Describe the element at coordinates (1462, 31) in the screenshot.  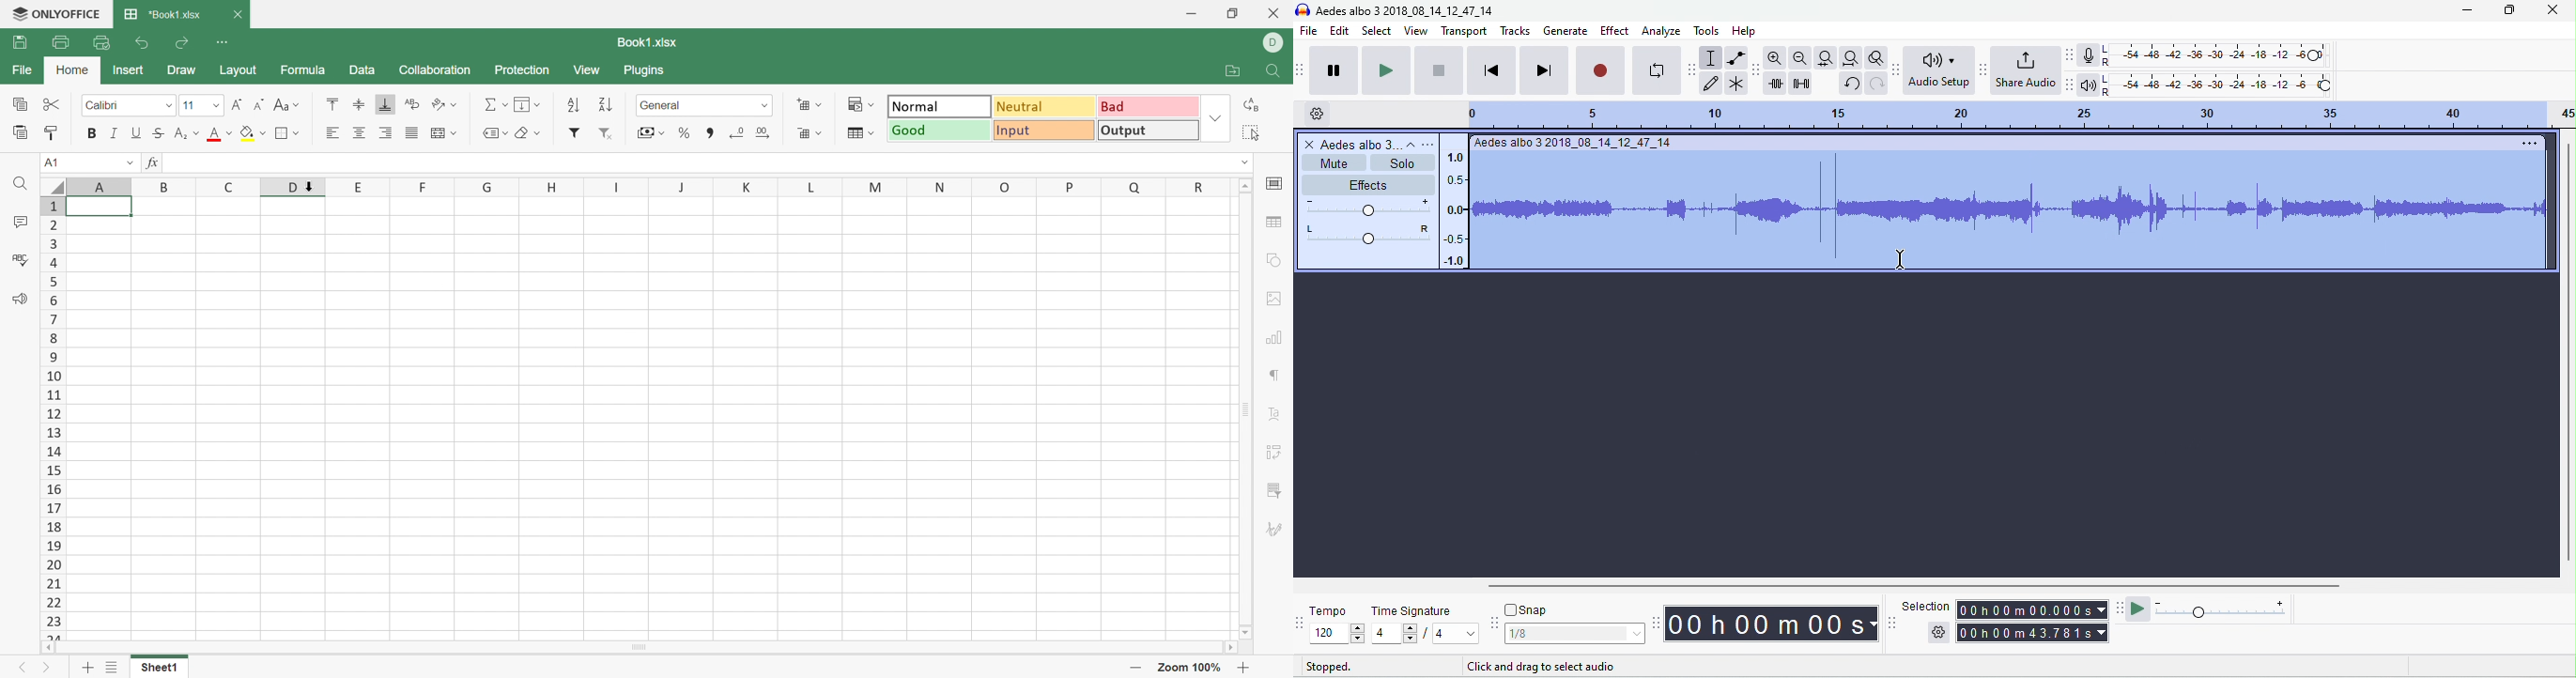
I see `transport` at that location.